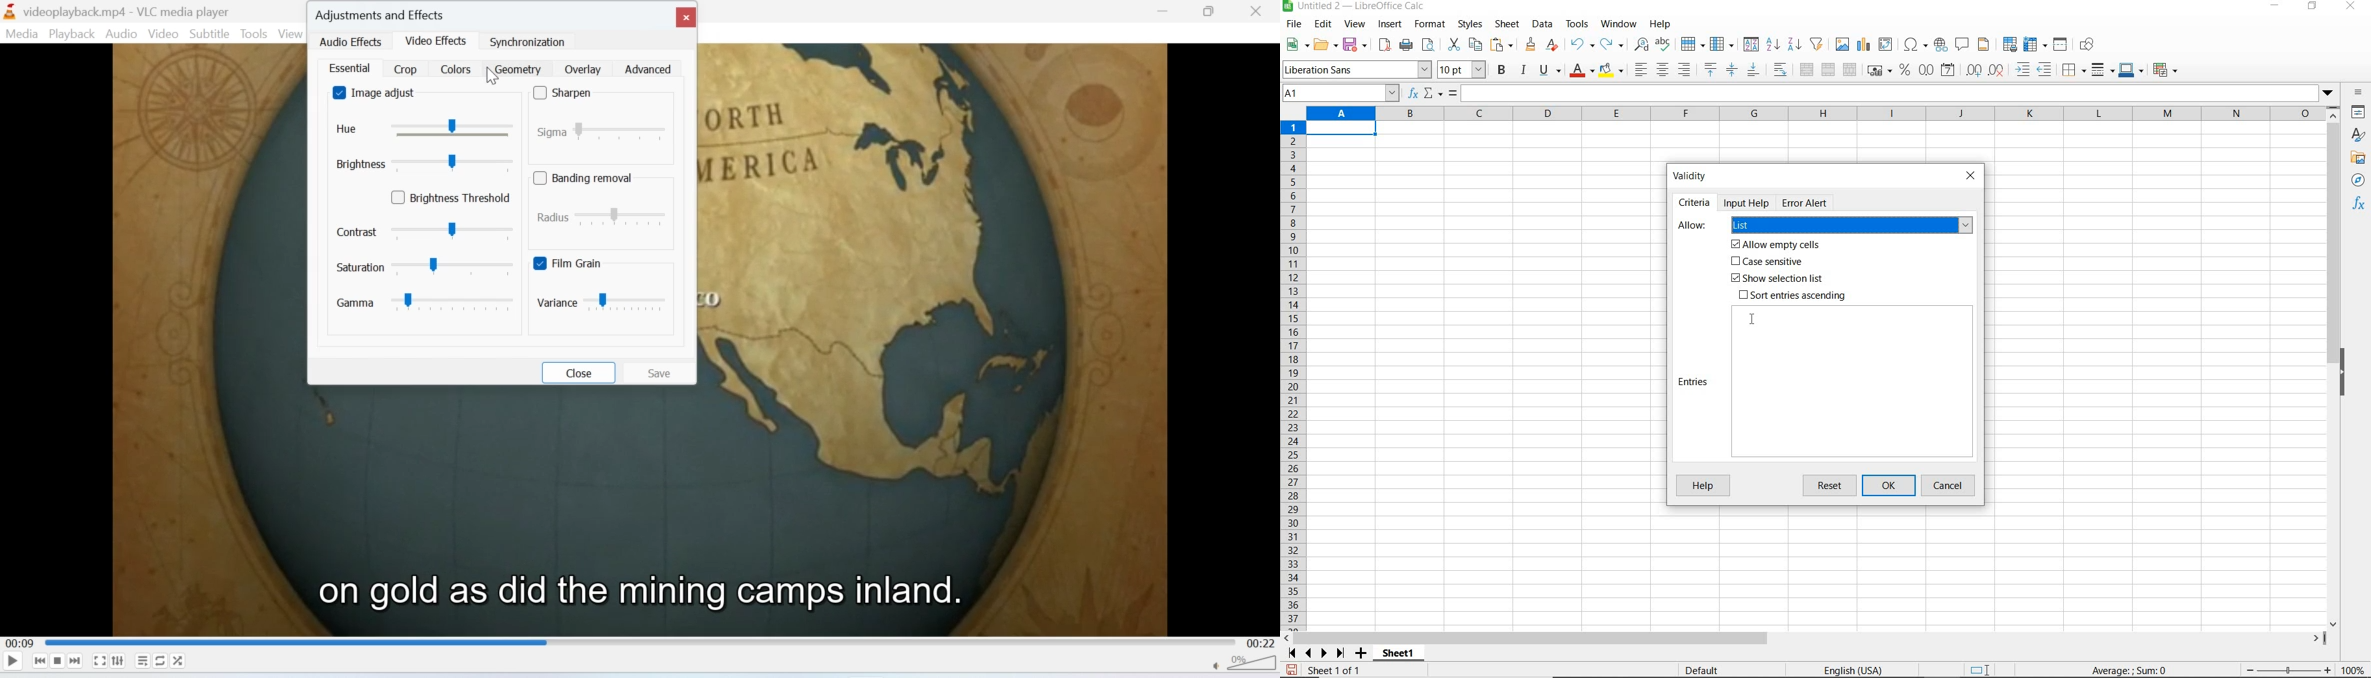 The image size is (2380, 700). I want to click on ok, so click(1892, 486).